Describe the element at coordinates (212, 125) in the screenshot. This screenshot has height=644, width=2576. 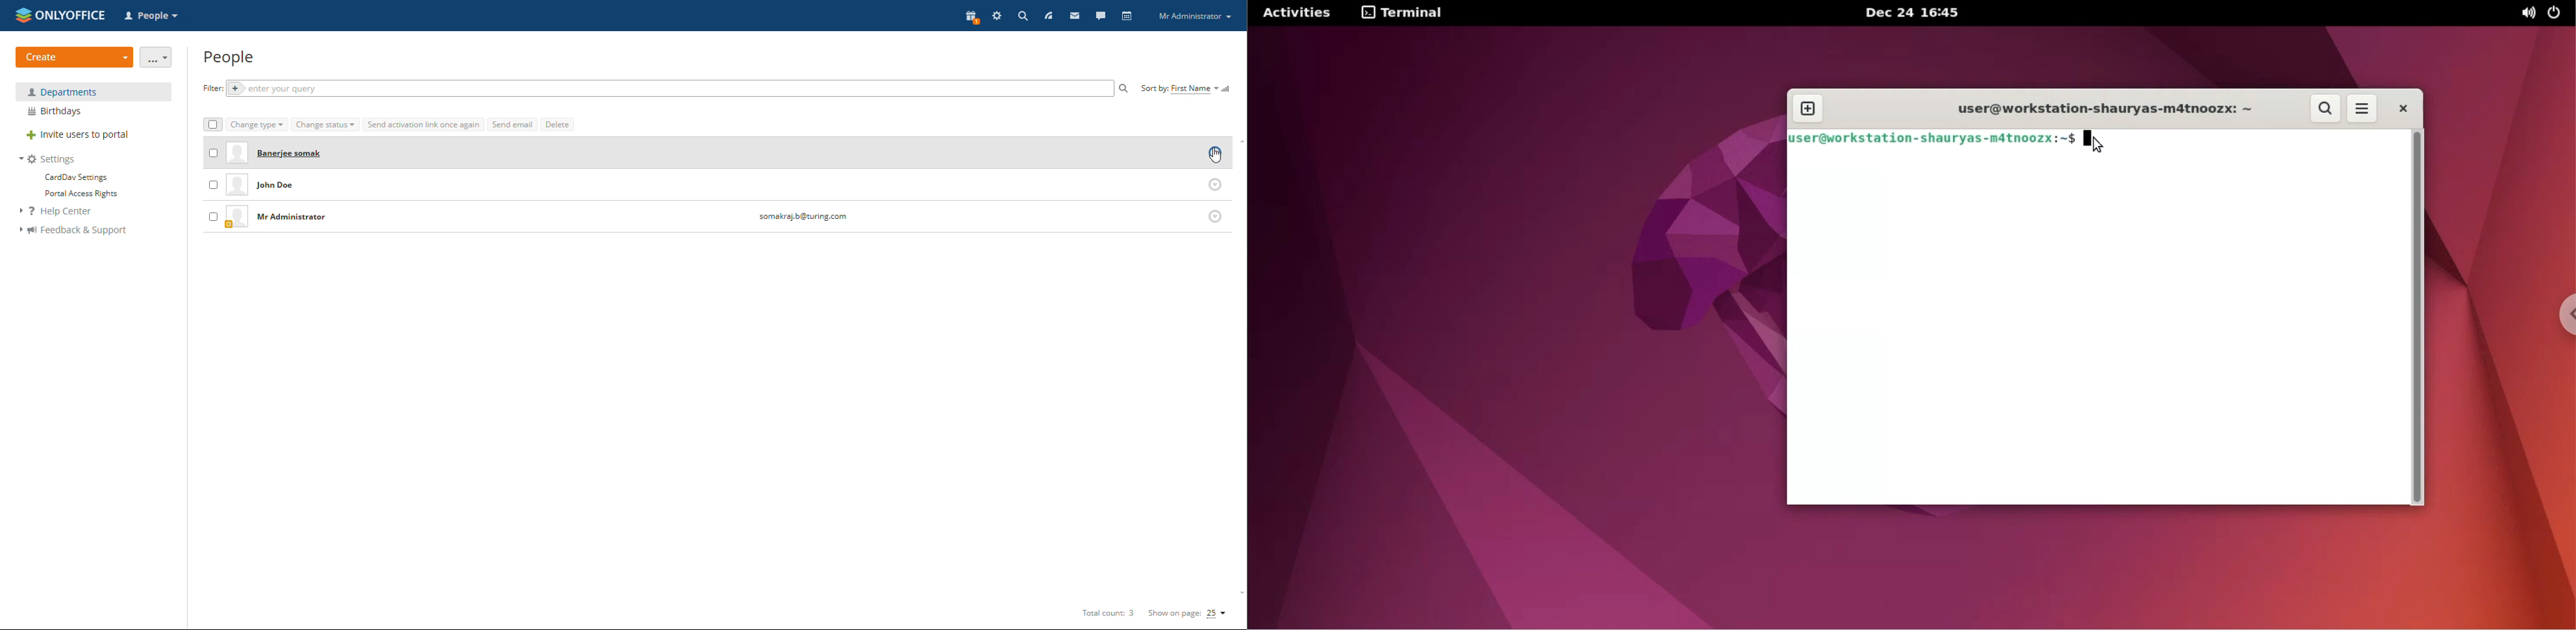
I see `select all` at that location.